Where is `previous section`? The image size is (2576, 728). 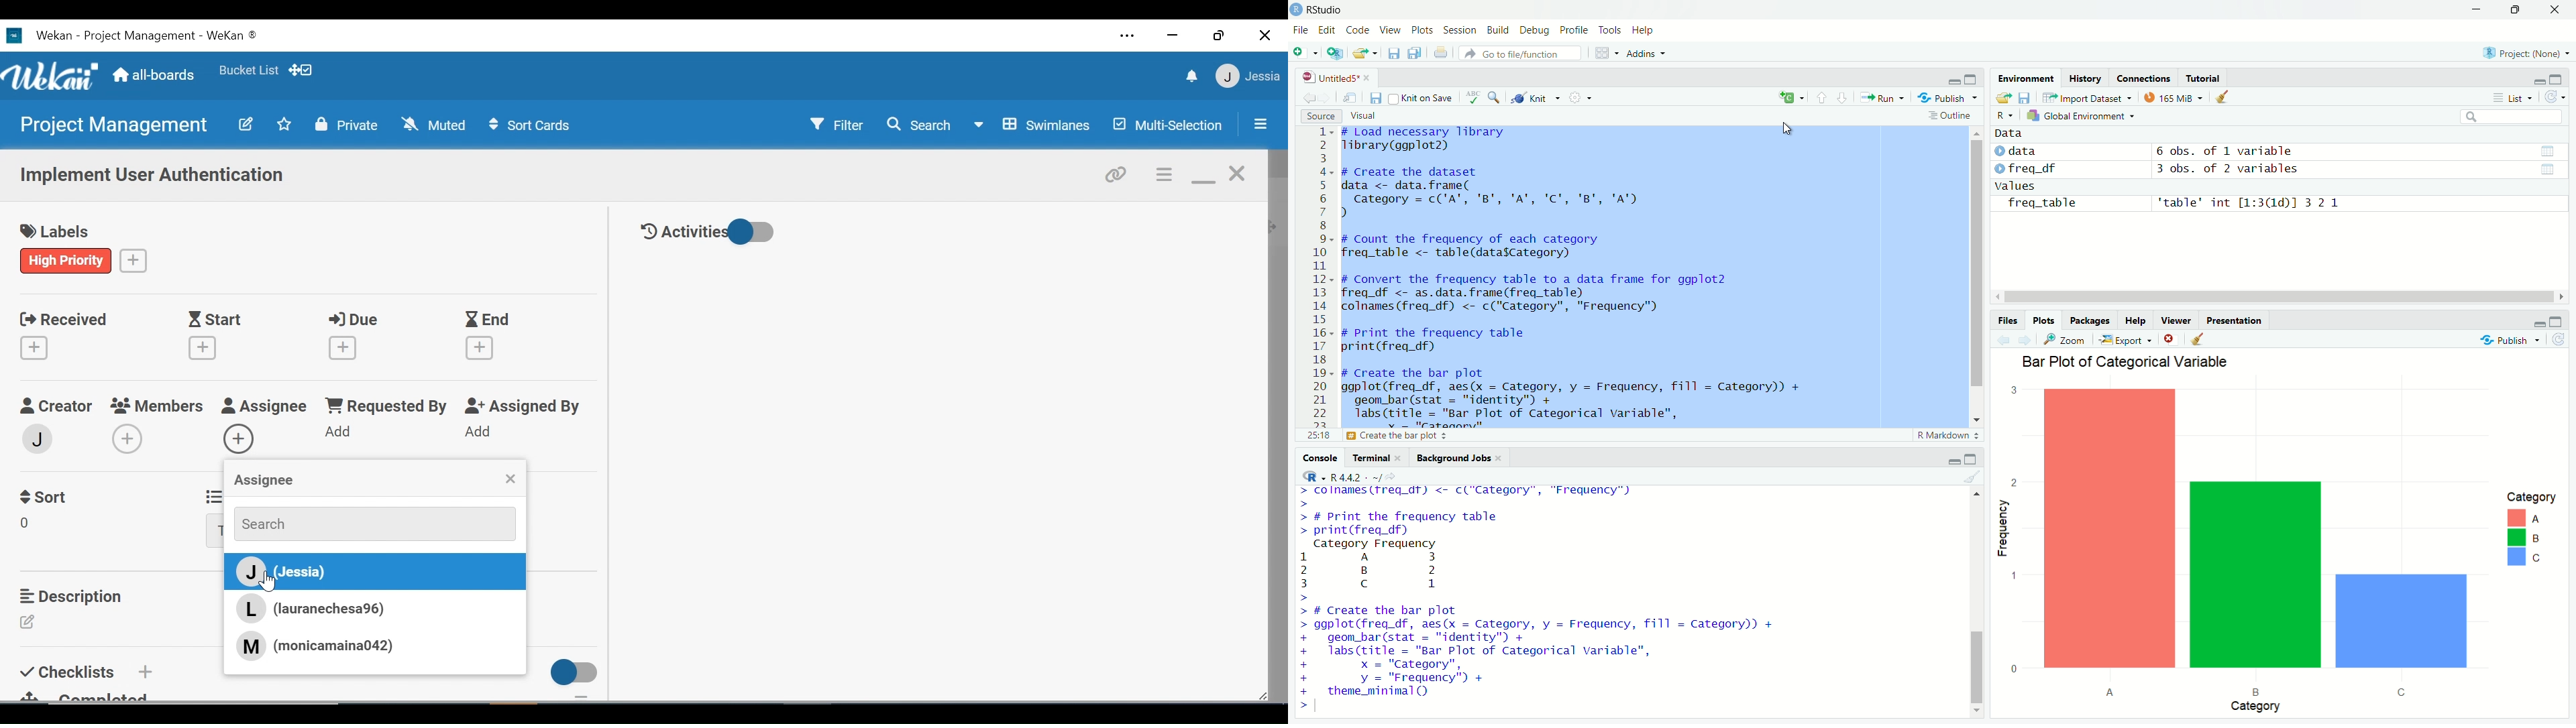
previous section is located at coordinates (1821, 101).